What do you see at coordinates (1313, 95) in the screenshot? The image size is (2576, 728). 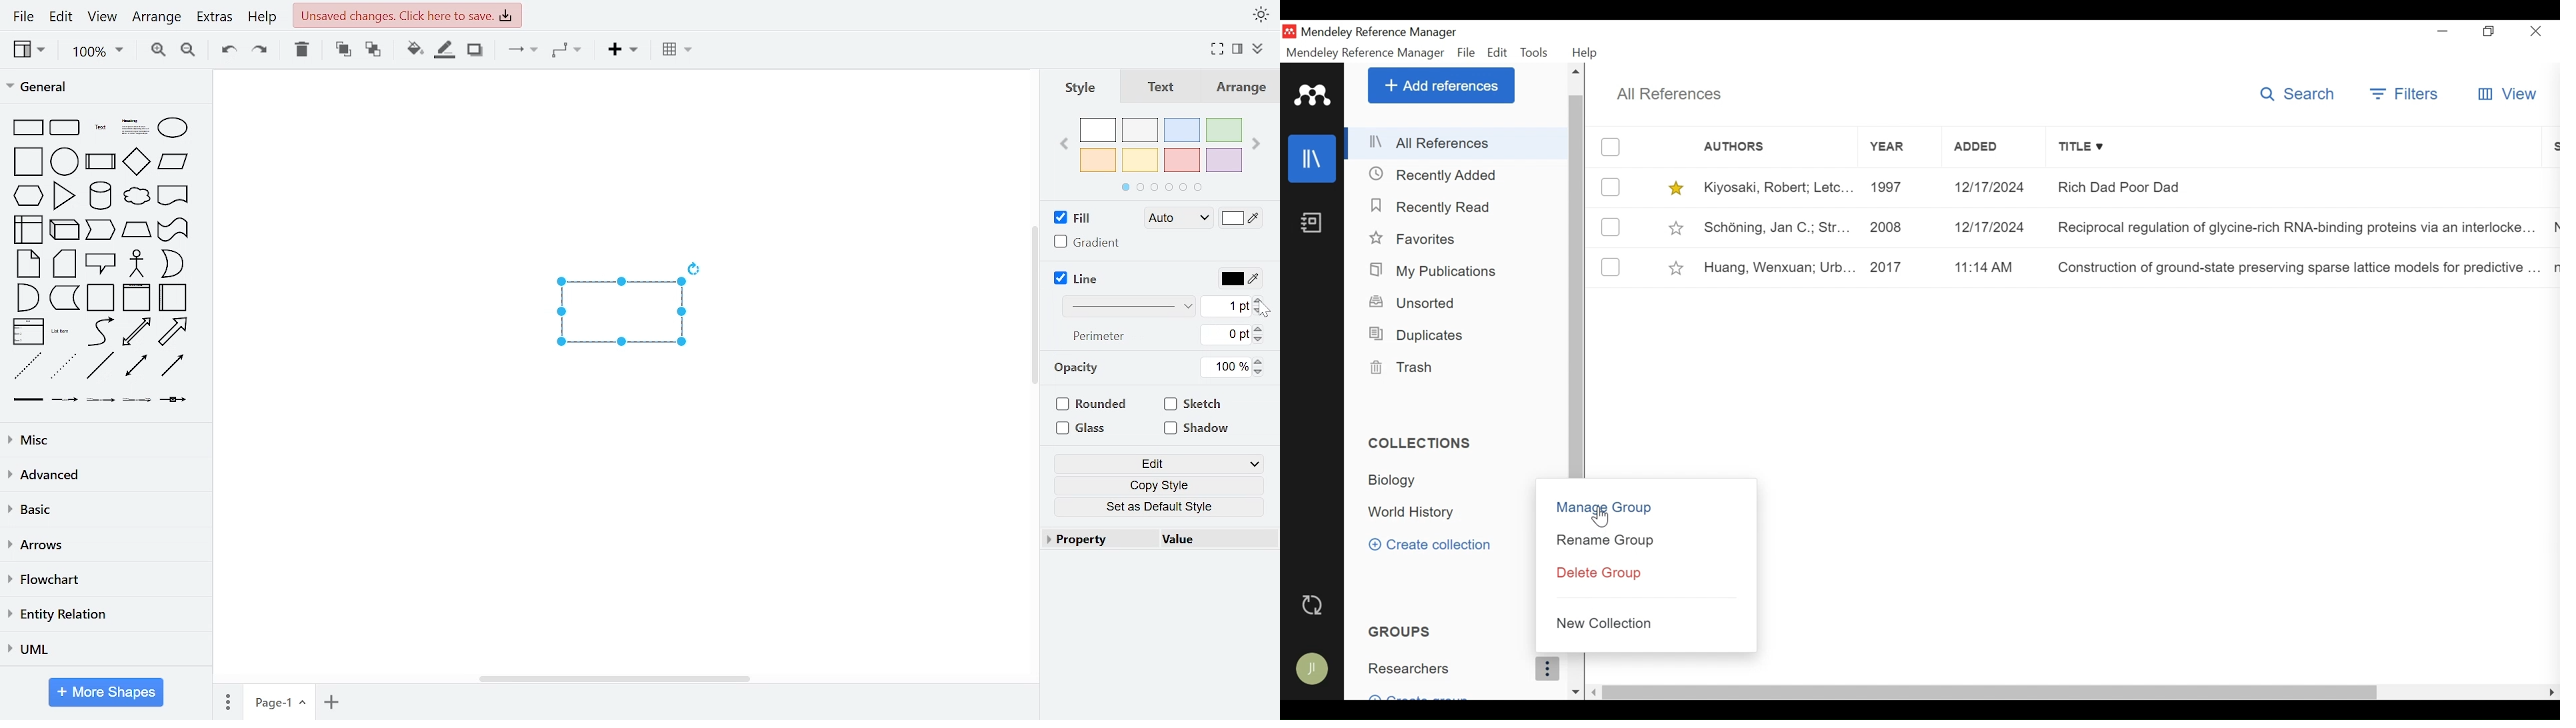 I see `Mendeley Logo` at bounding box center [1313, 95].